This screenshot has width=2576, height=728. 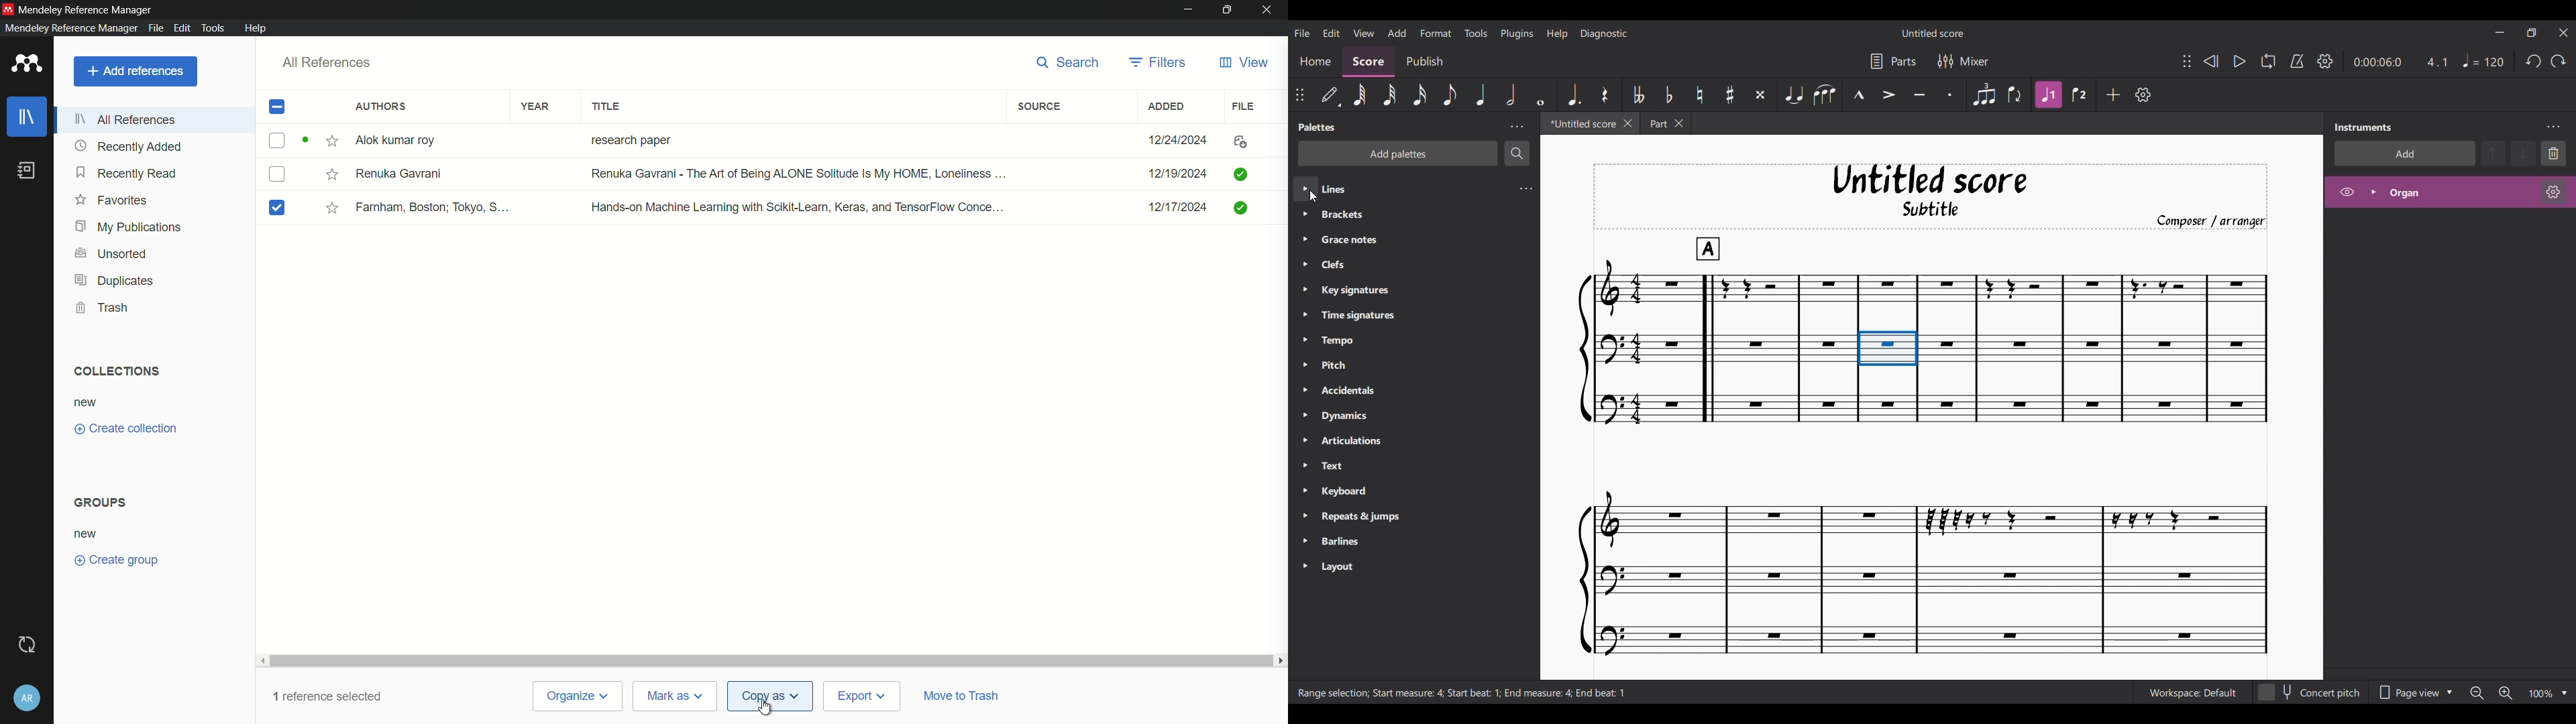 I want to click on groups, so click(x=101, y=502).